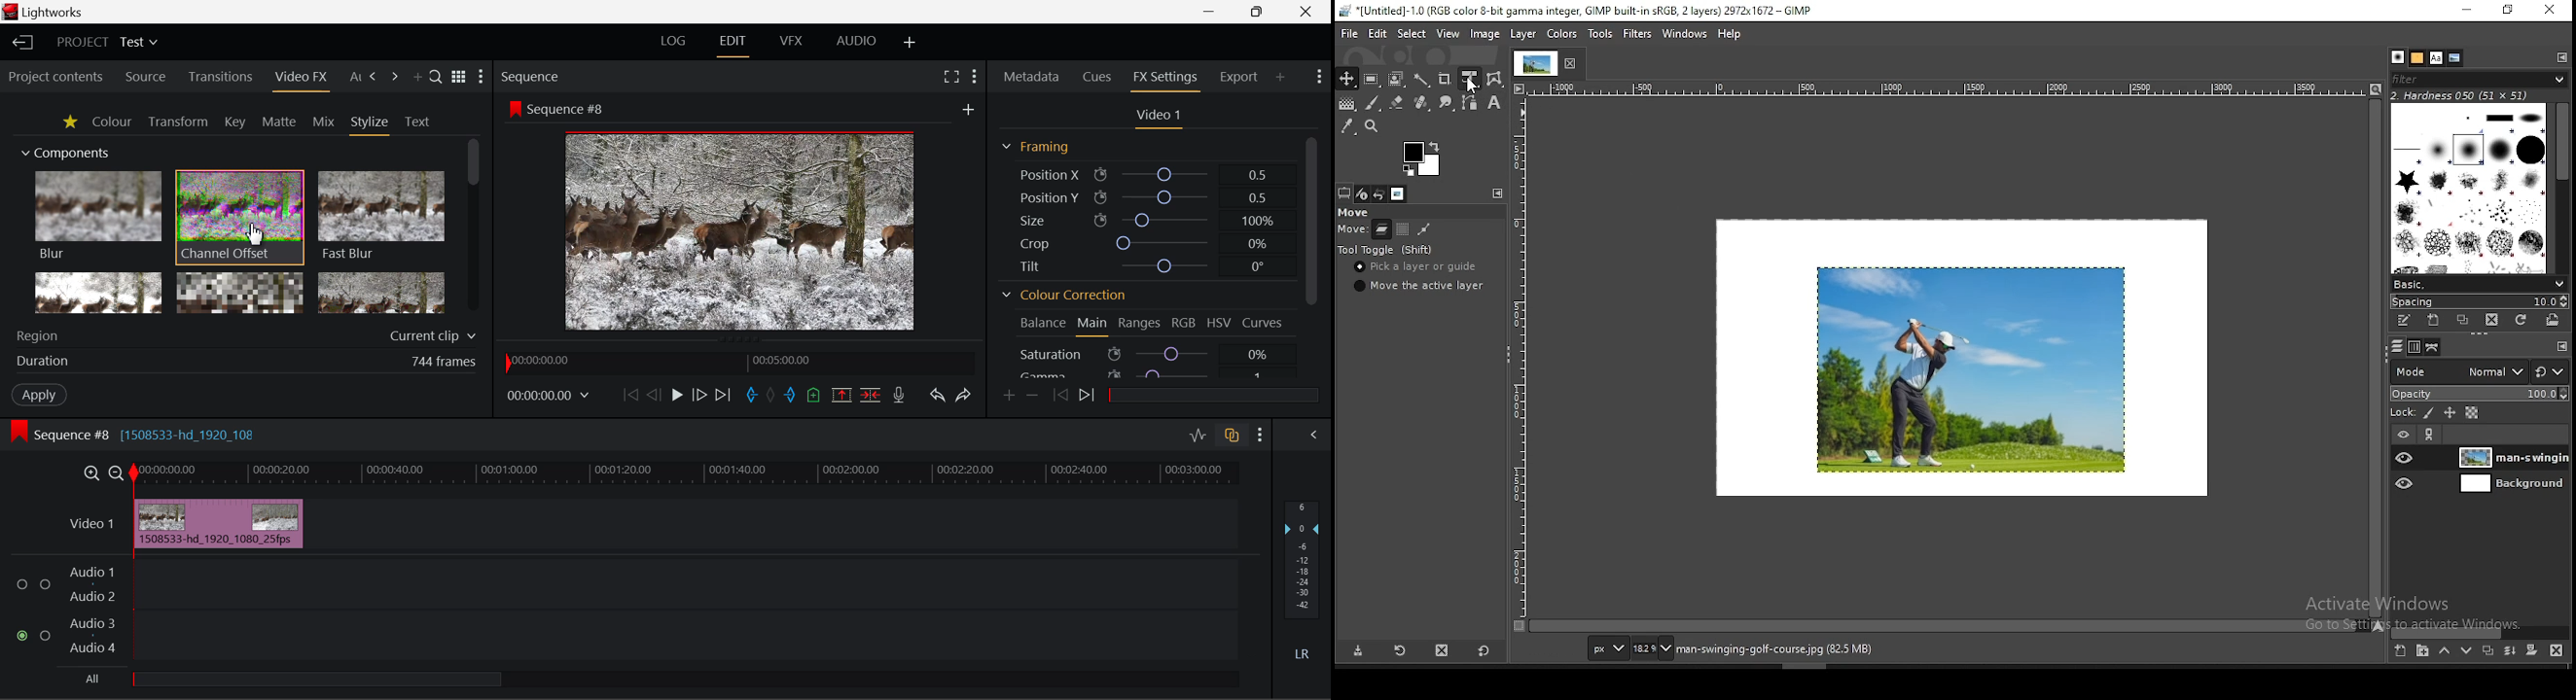 This screenshot has width=2576, height=700. What do you see at coordinates (1448, 102) in the screenshot?
I see `smudge tool` at bounding box center [1448, 102].